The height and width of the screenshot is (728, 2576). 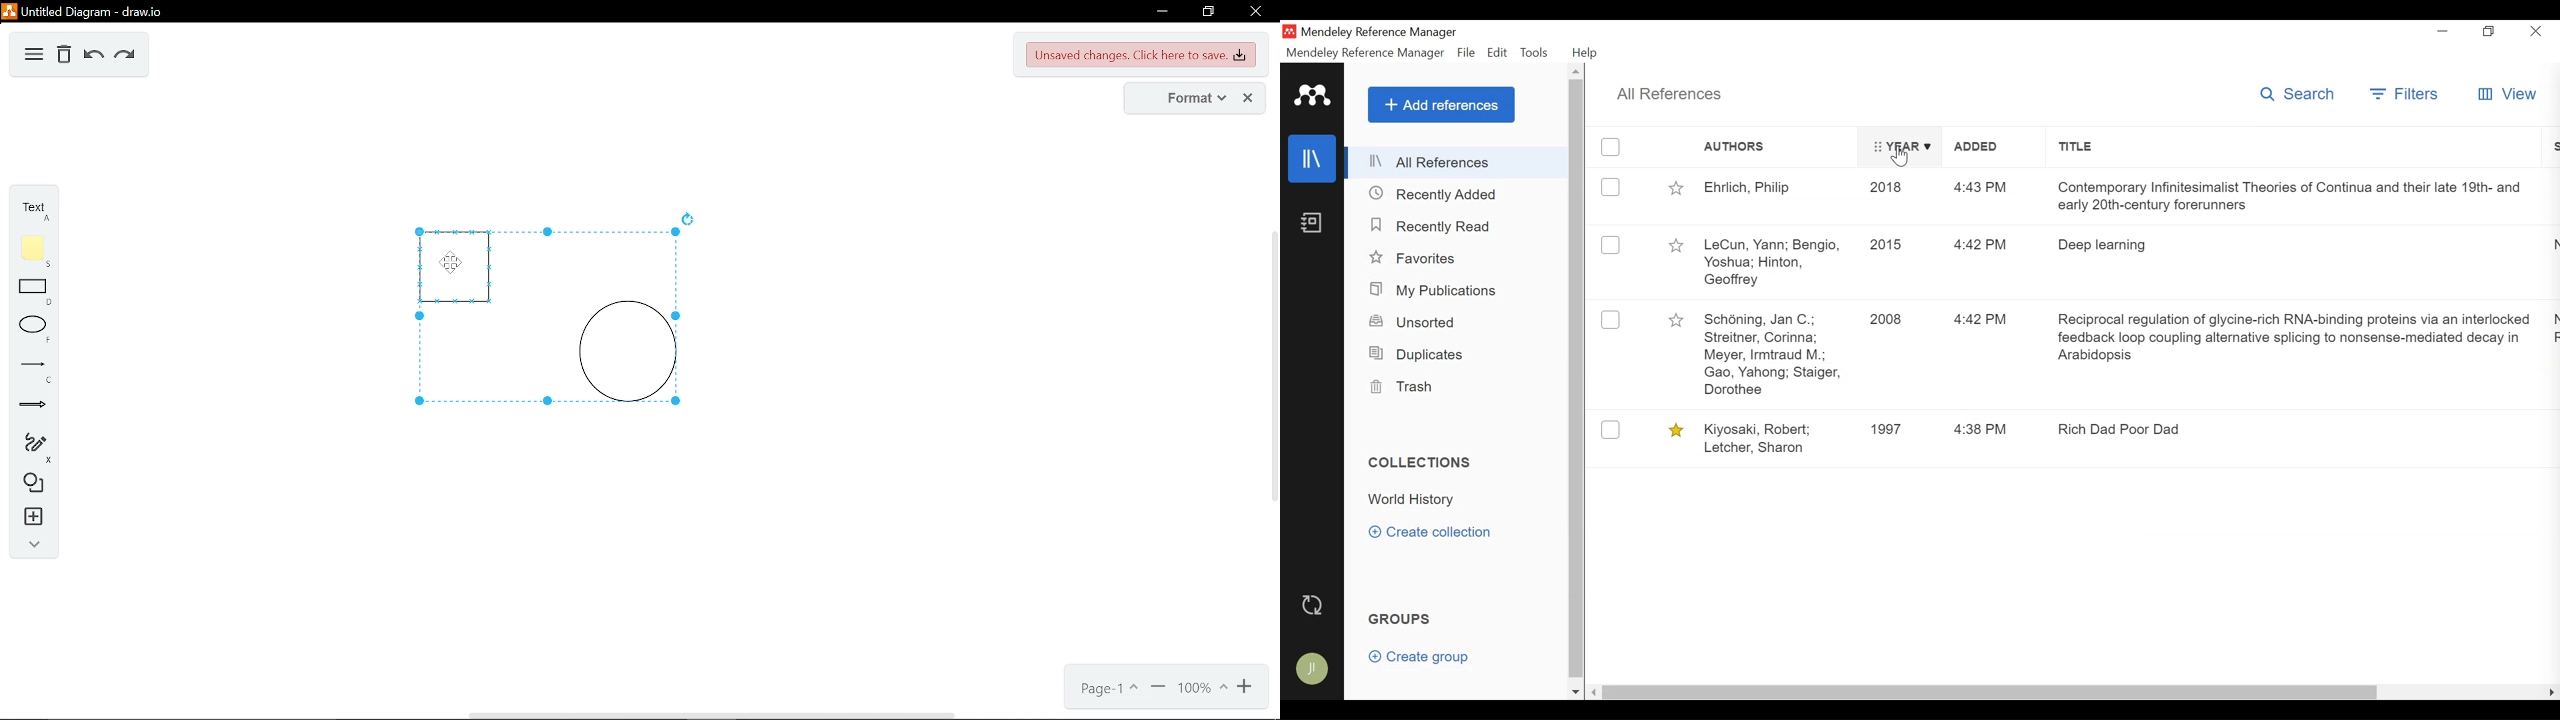 I want to click on Restore, so click(x=2489, y=31).